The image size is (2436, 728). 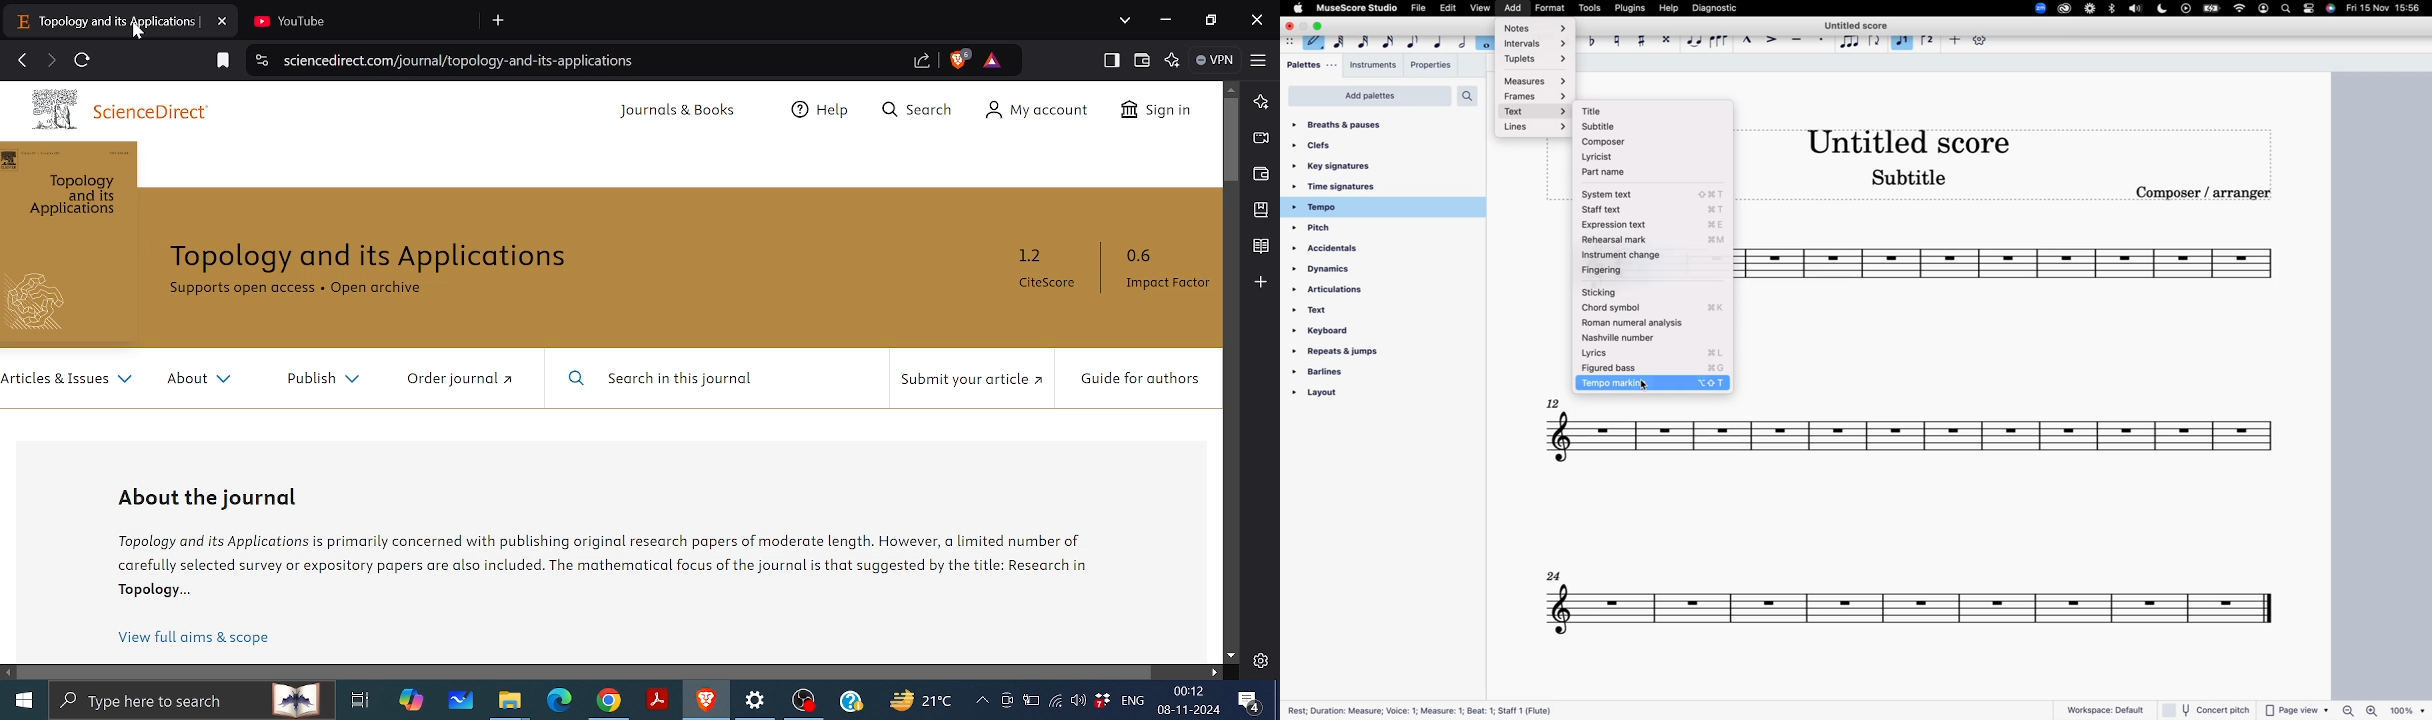 I want to click on maximize, so click(x=1320, y=26).